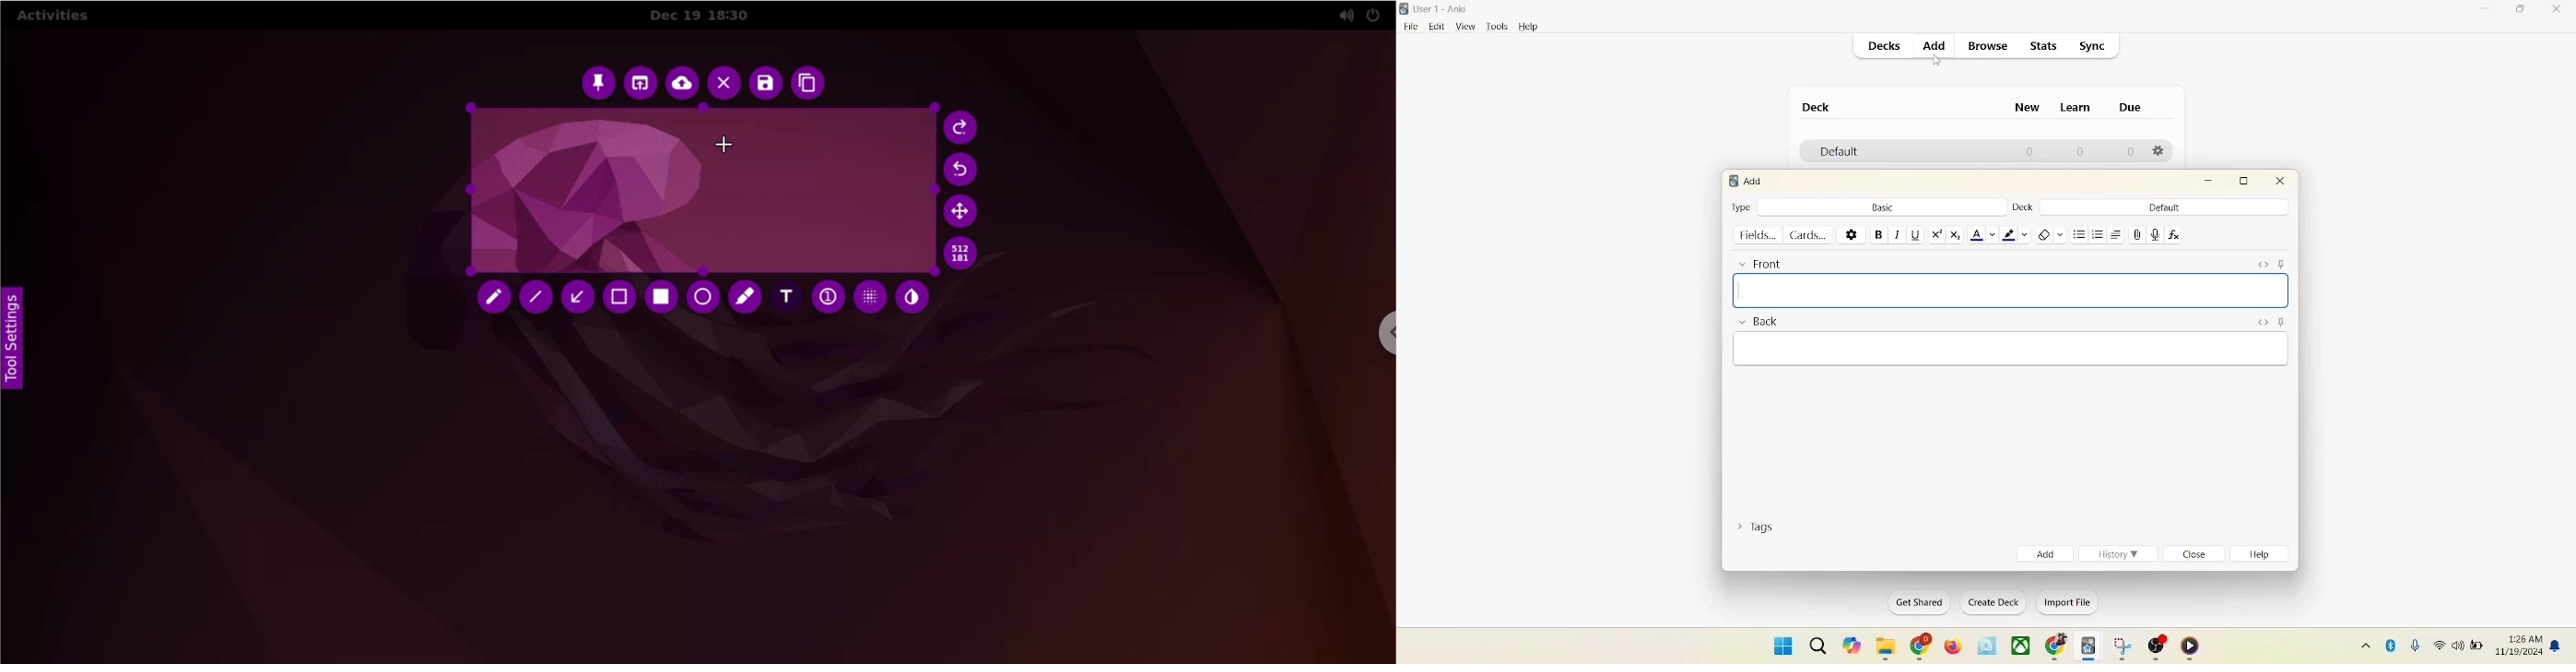 Image resolution: width=2576 pixels, height=672 pixels. I want to click on back, so click(1758, 323).